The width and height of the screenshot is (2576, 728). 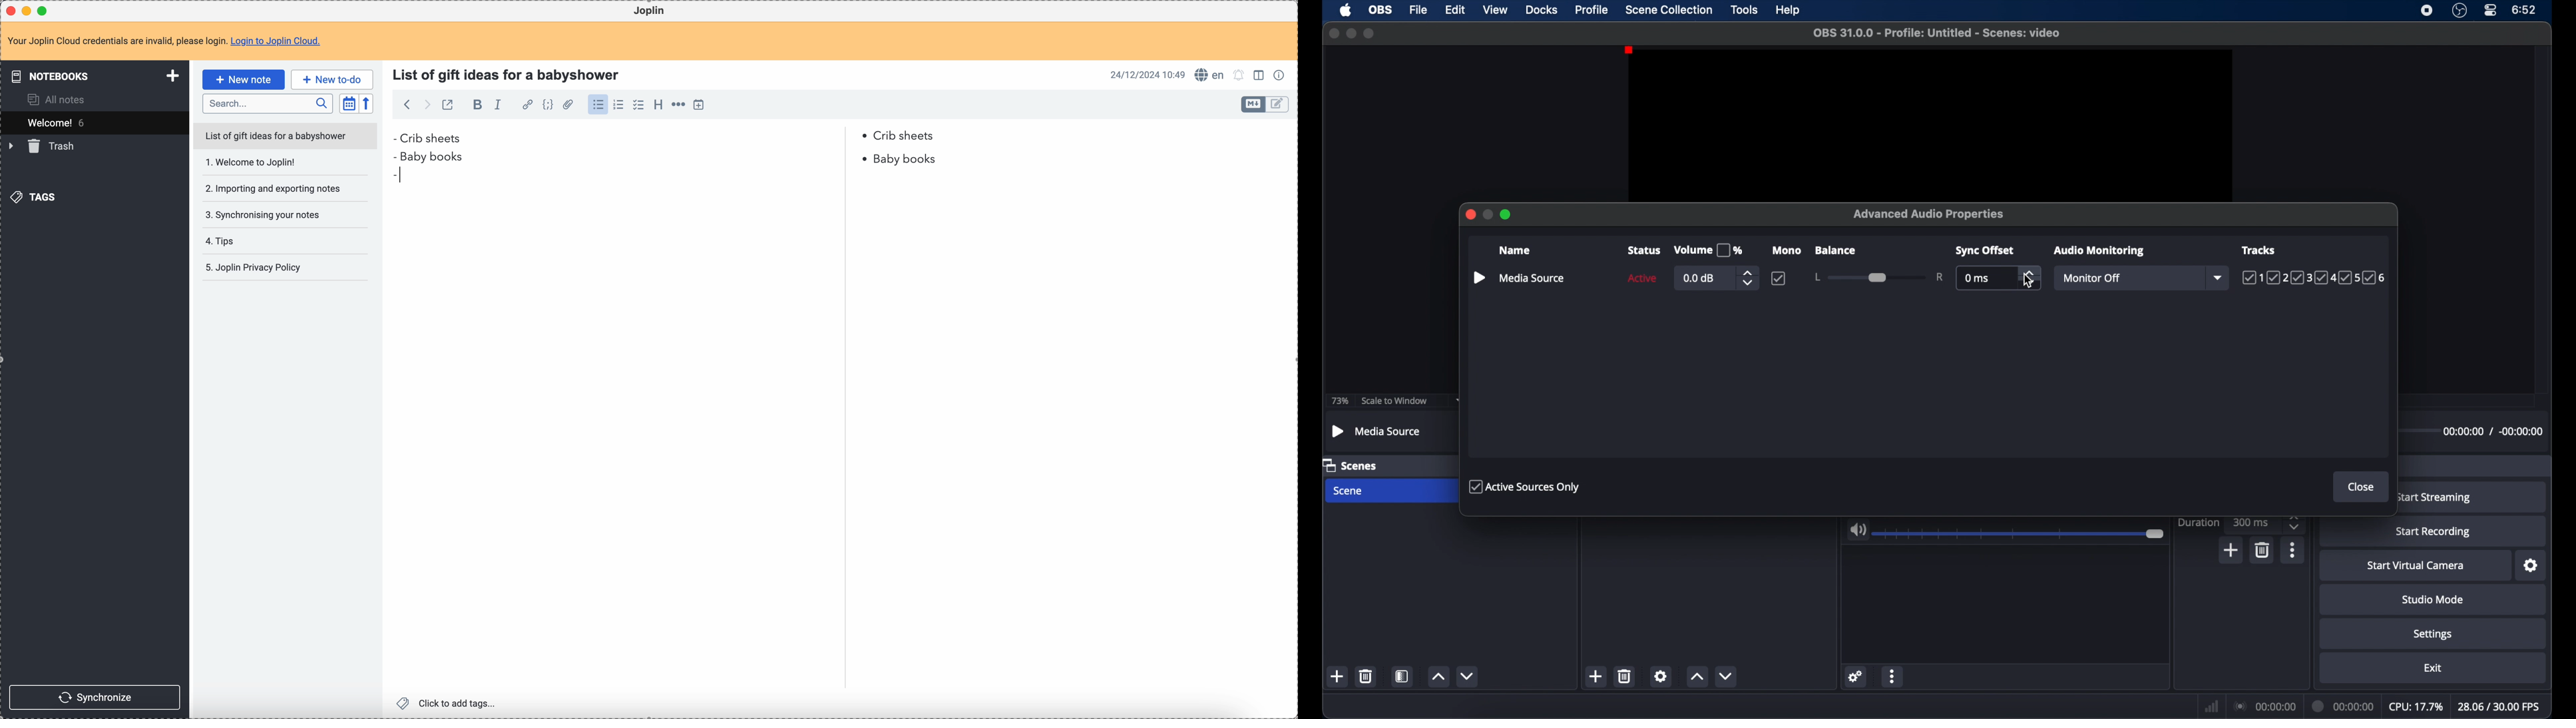 What do you see at coordinates (287, 138) in the screenshot?
I see `list of gift ideas for a babyshower` at bounding box center [287, 138].